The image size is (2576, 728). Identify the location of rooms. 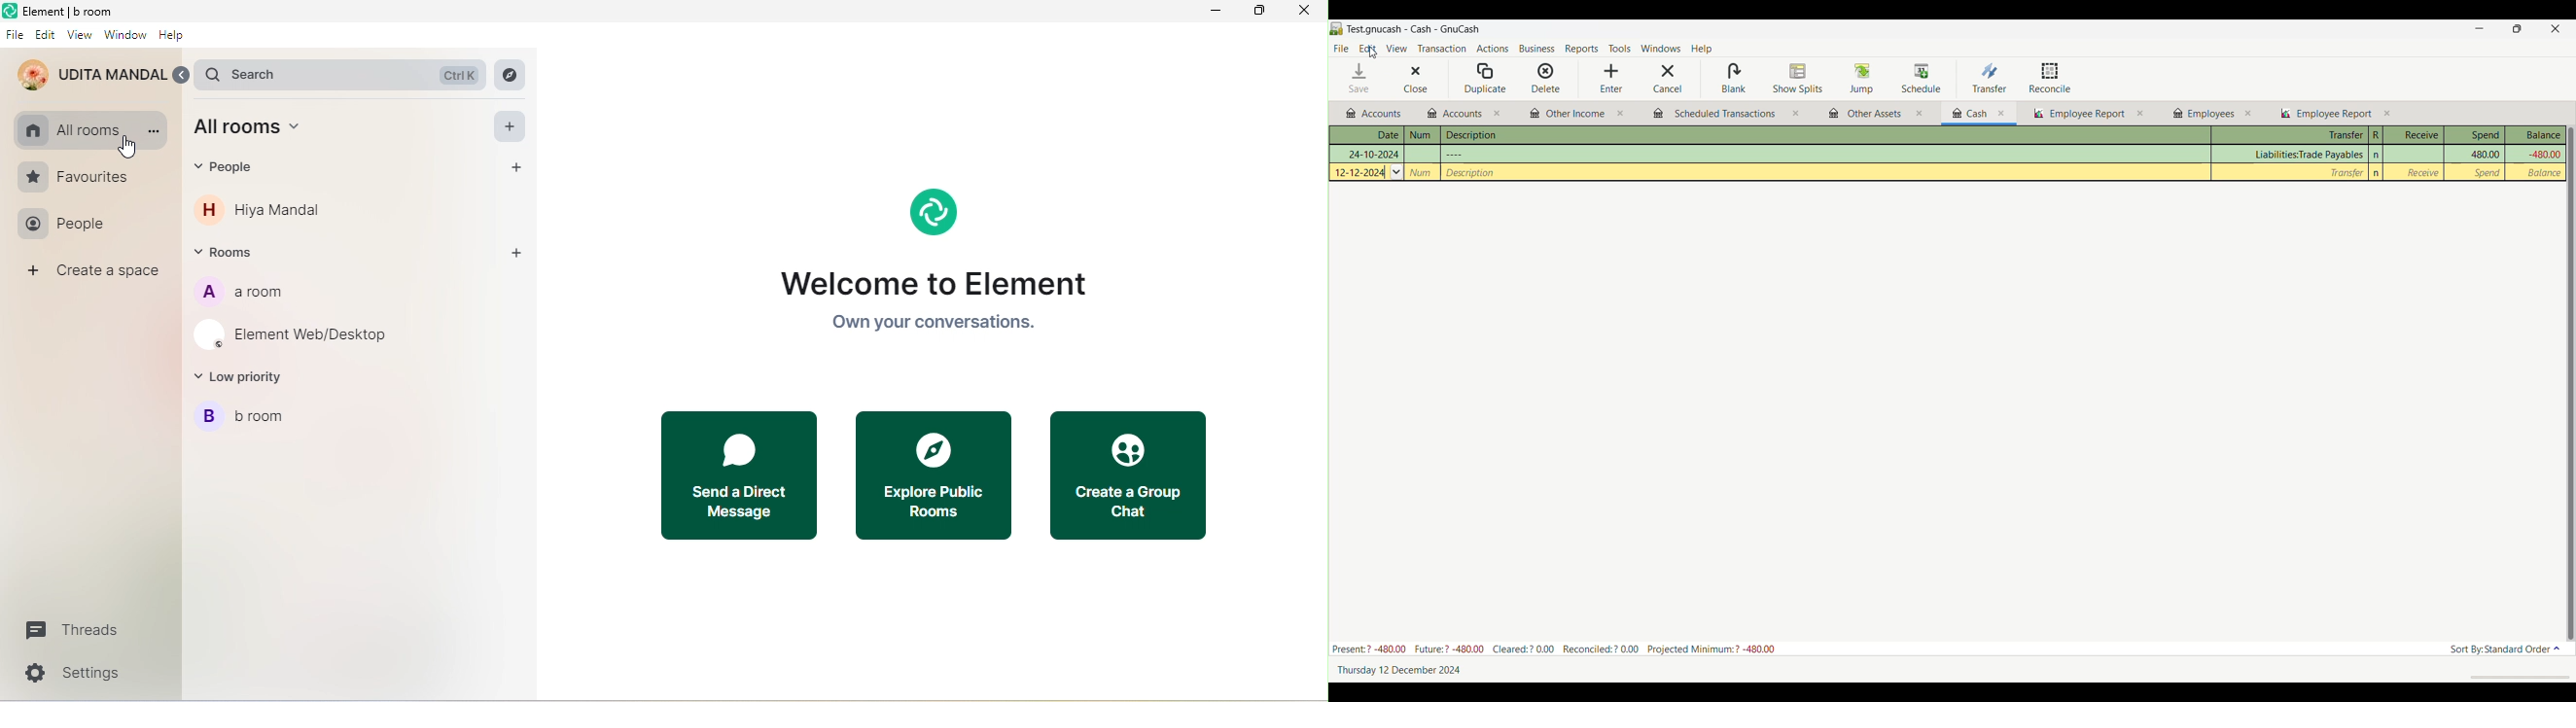
(231, 253).